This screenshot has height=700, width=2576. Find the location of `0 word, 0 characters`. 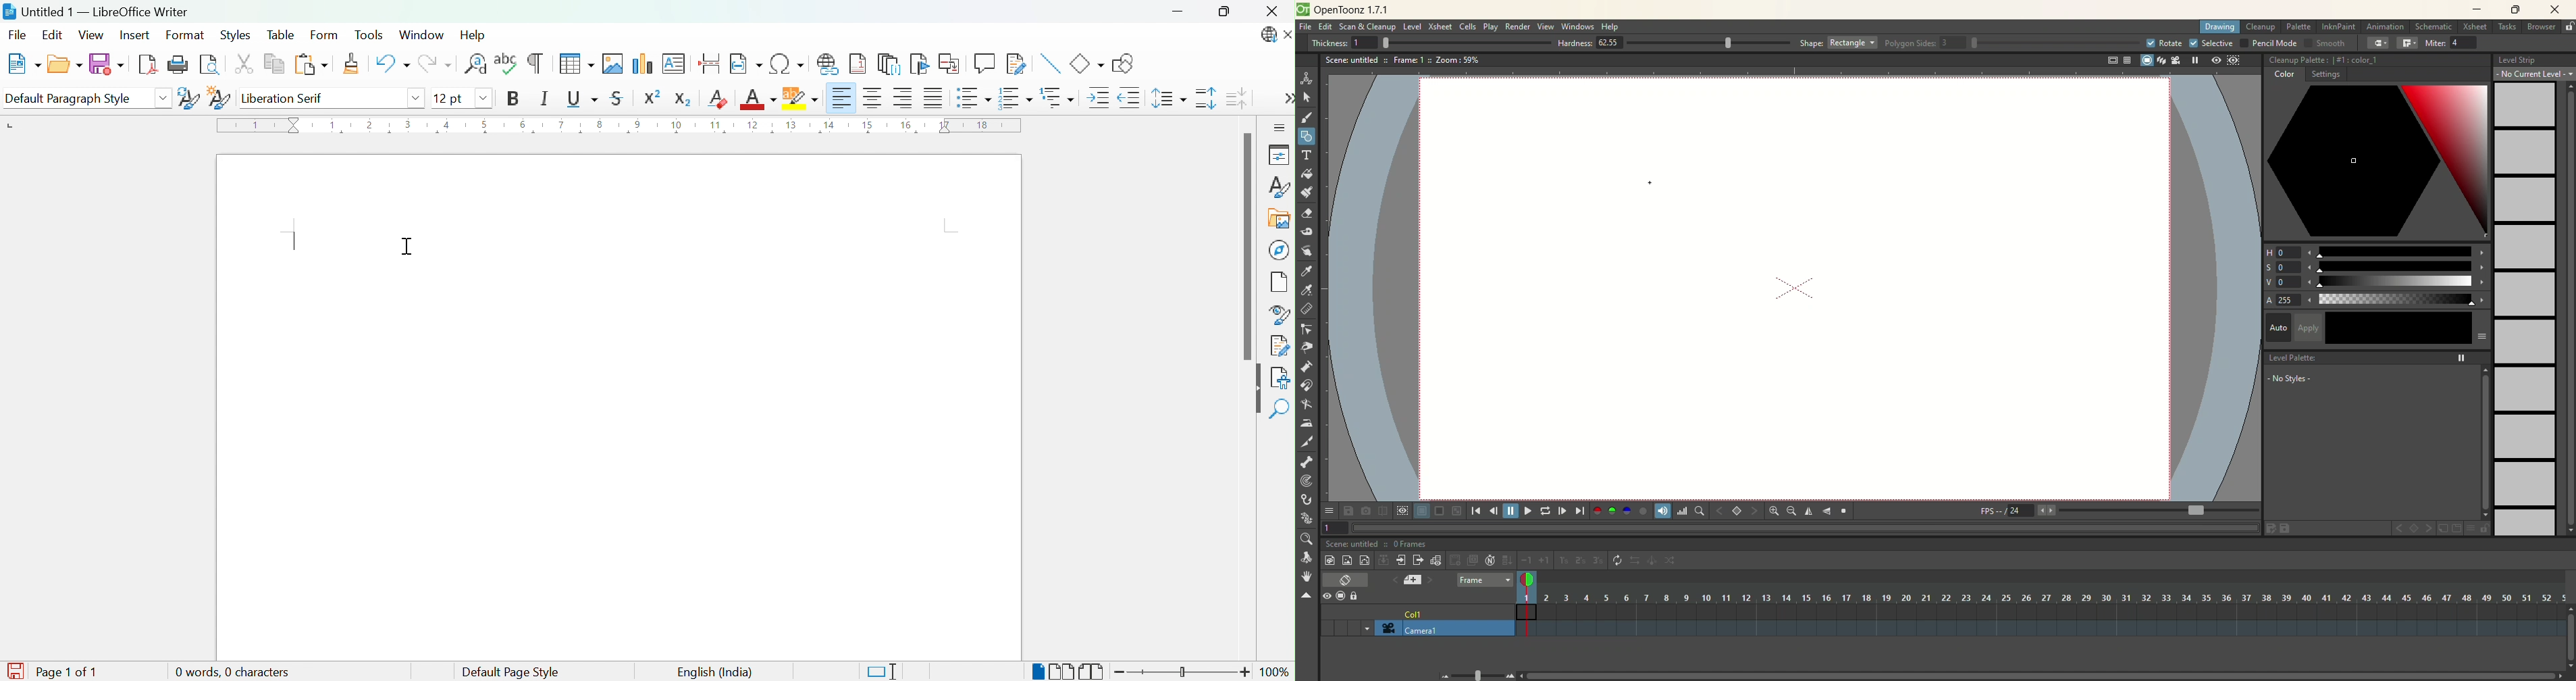

0 word, 0 characters is located at coordinates (251, 672).